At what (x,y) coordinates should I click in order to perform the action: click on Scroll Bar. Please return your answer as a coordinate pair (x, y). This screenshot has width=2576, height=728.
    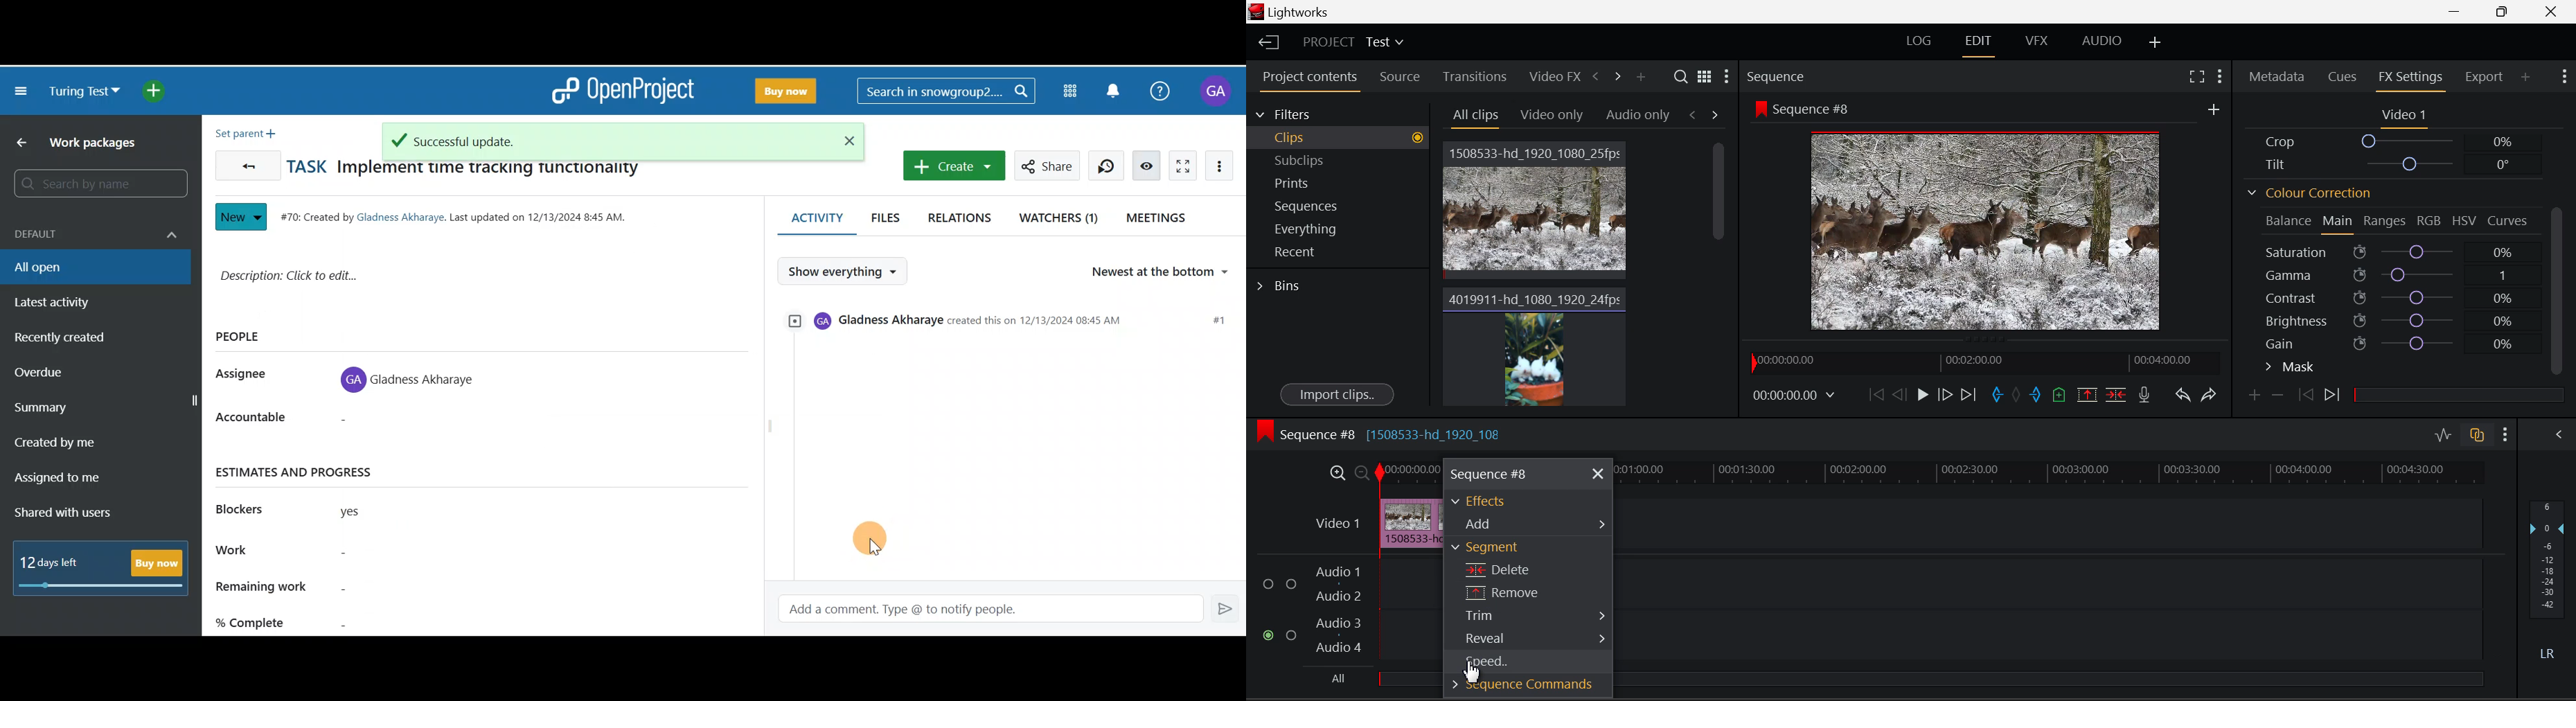
    Looking at the image, I should click on (2556, 292).